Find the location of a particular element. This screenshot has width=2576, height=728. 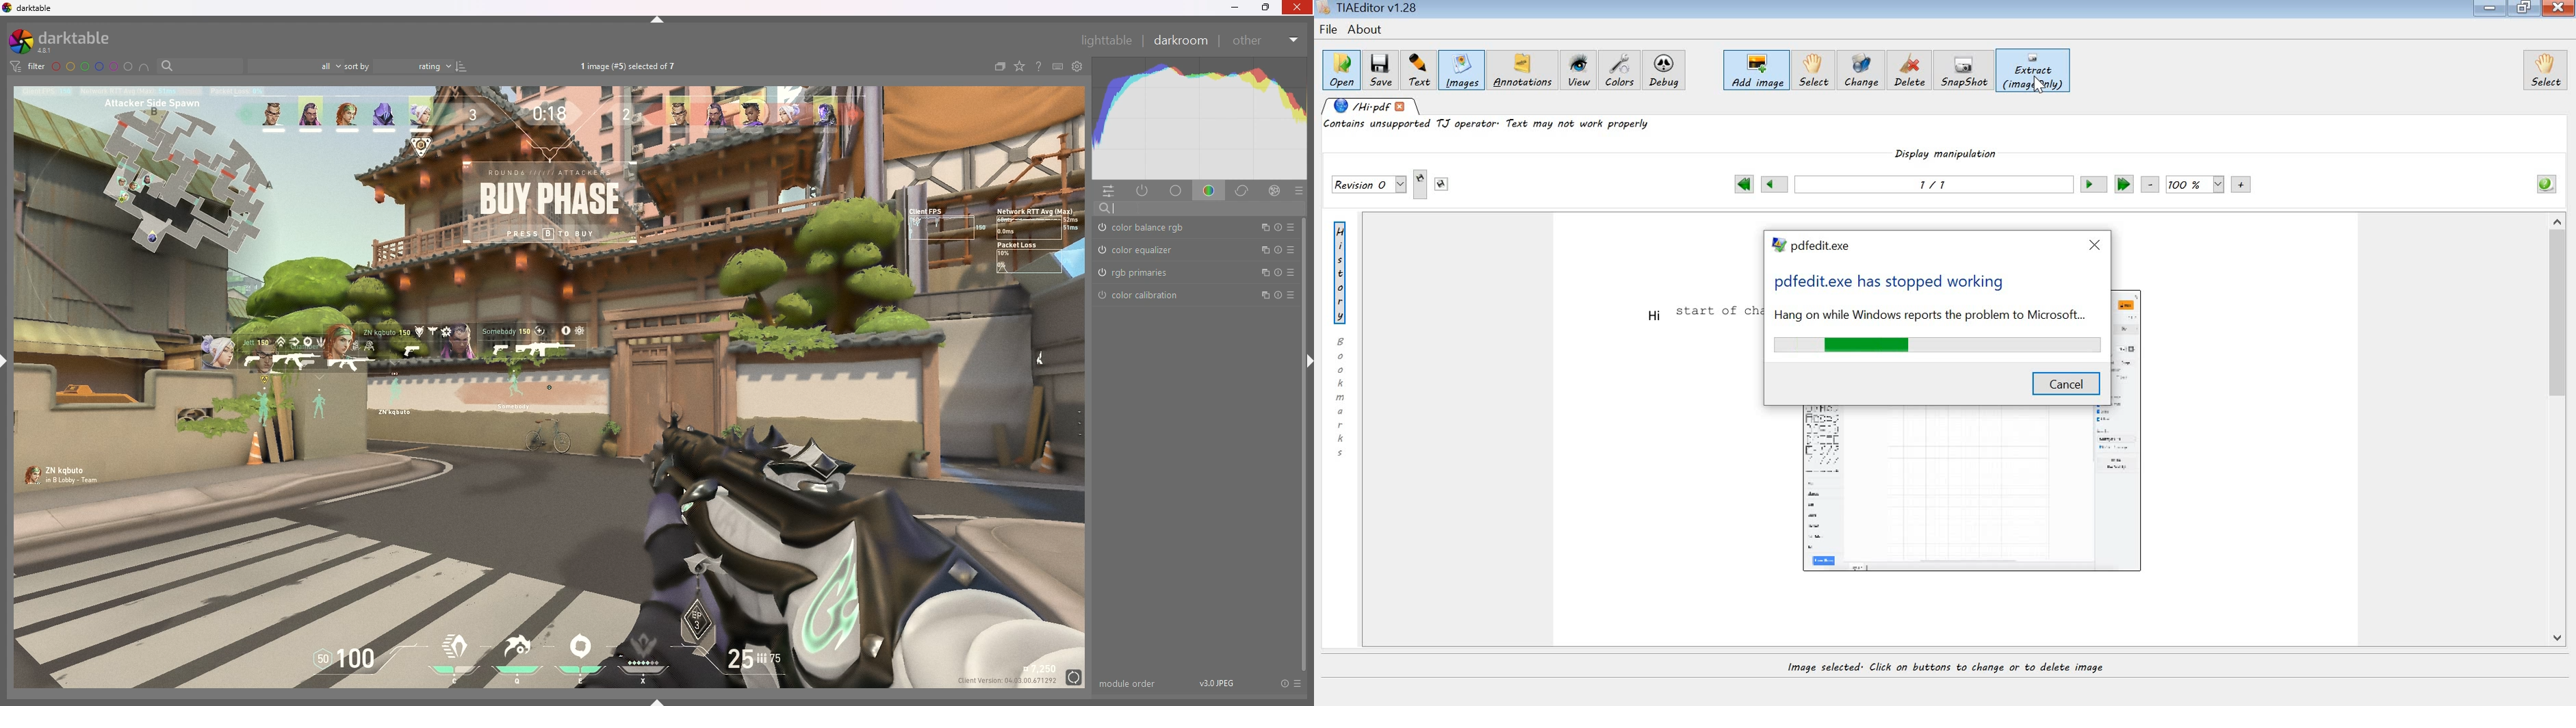

close is located at coordinates (1297, 8).